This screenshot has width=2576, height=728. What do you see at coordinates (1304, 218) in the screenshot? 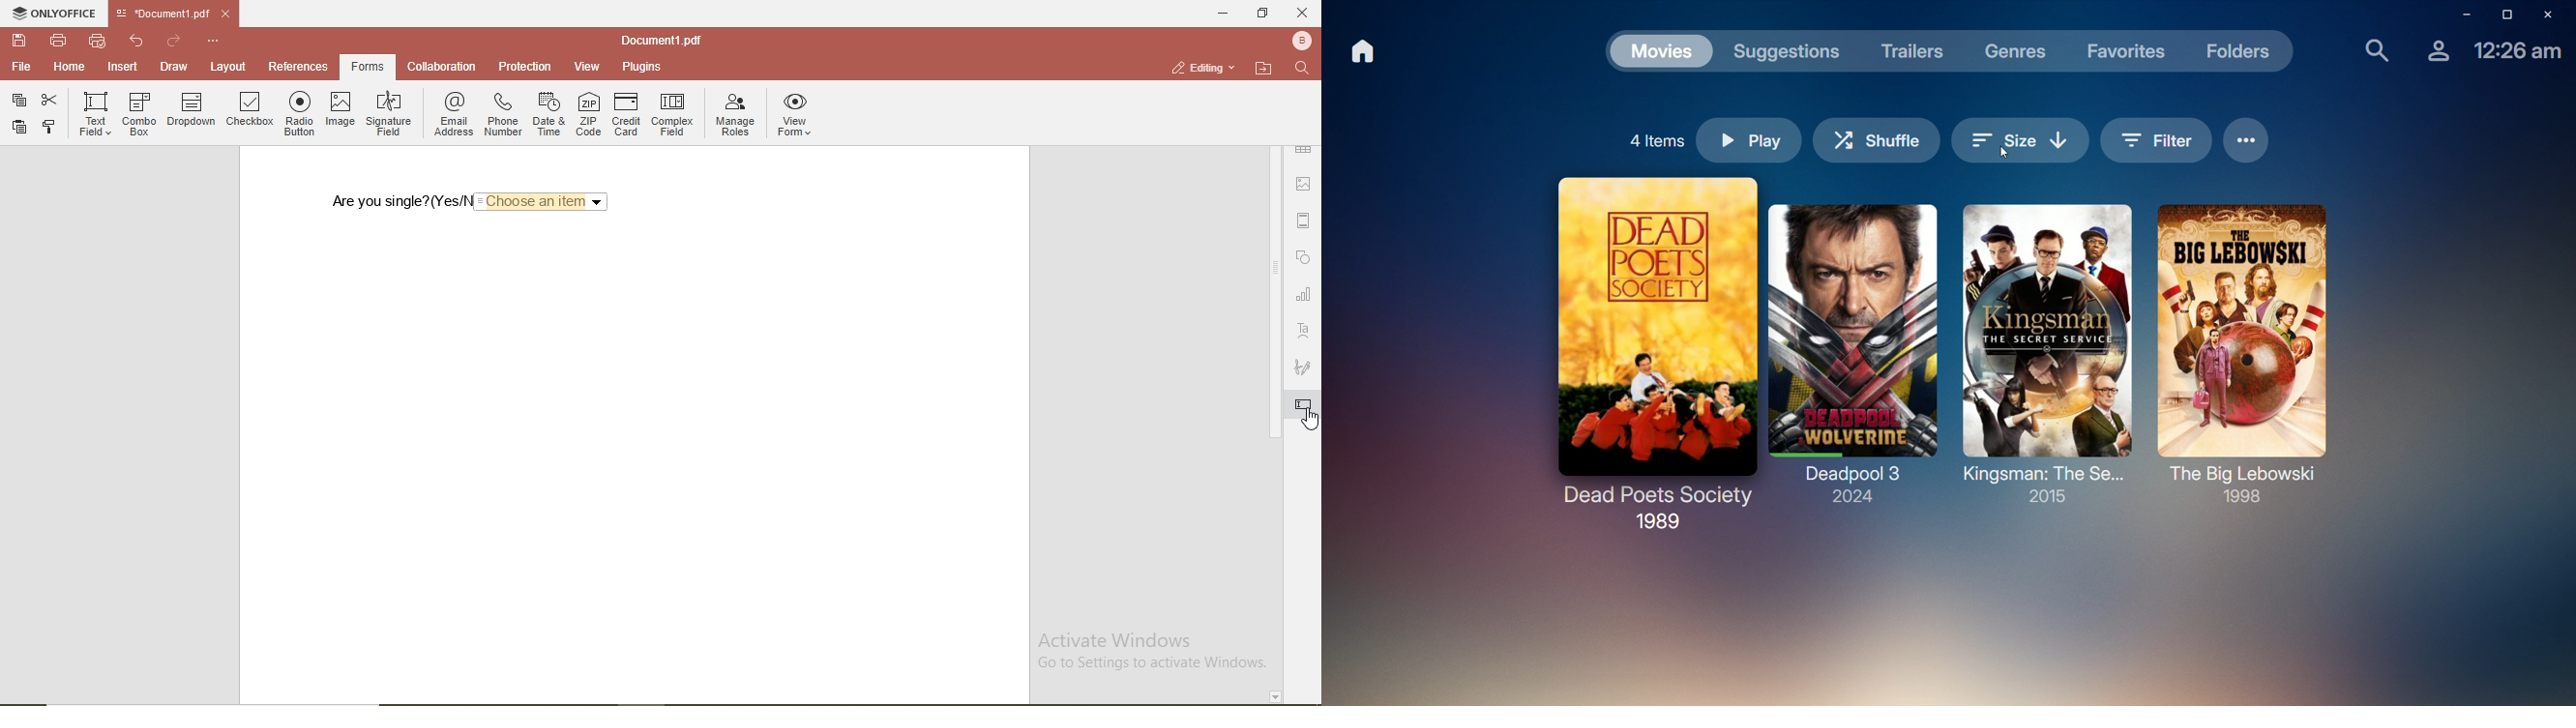
I see `margin` at bounding box center [1304, 218].